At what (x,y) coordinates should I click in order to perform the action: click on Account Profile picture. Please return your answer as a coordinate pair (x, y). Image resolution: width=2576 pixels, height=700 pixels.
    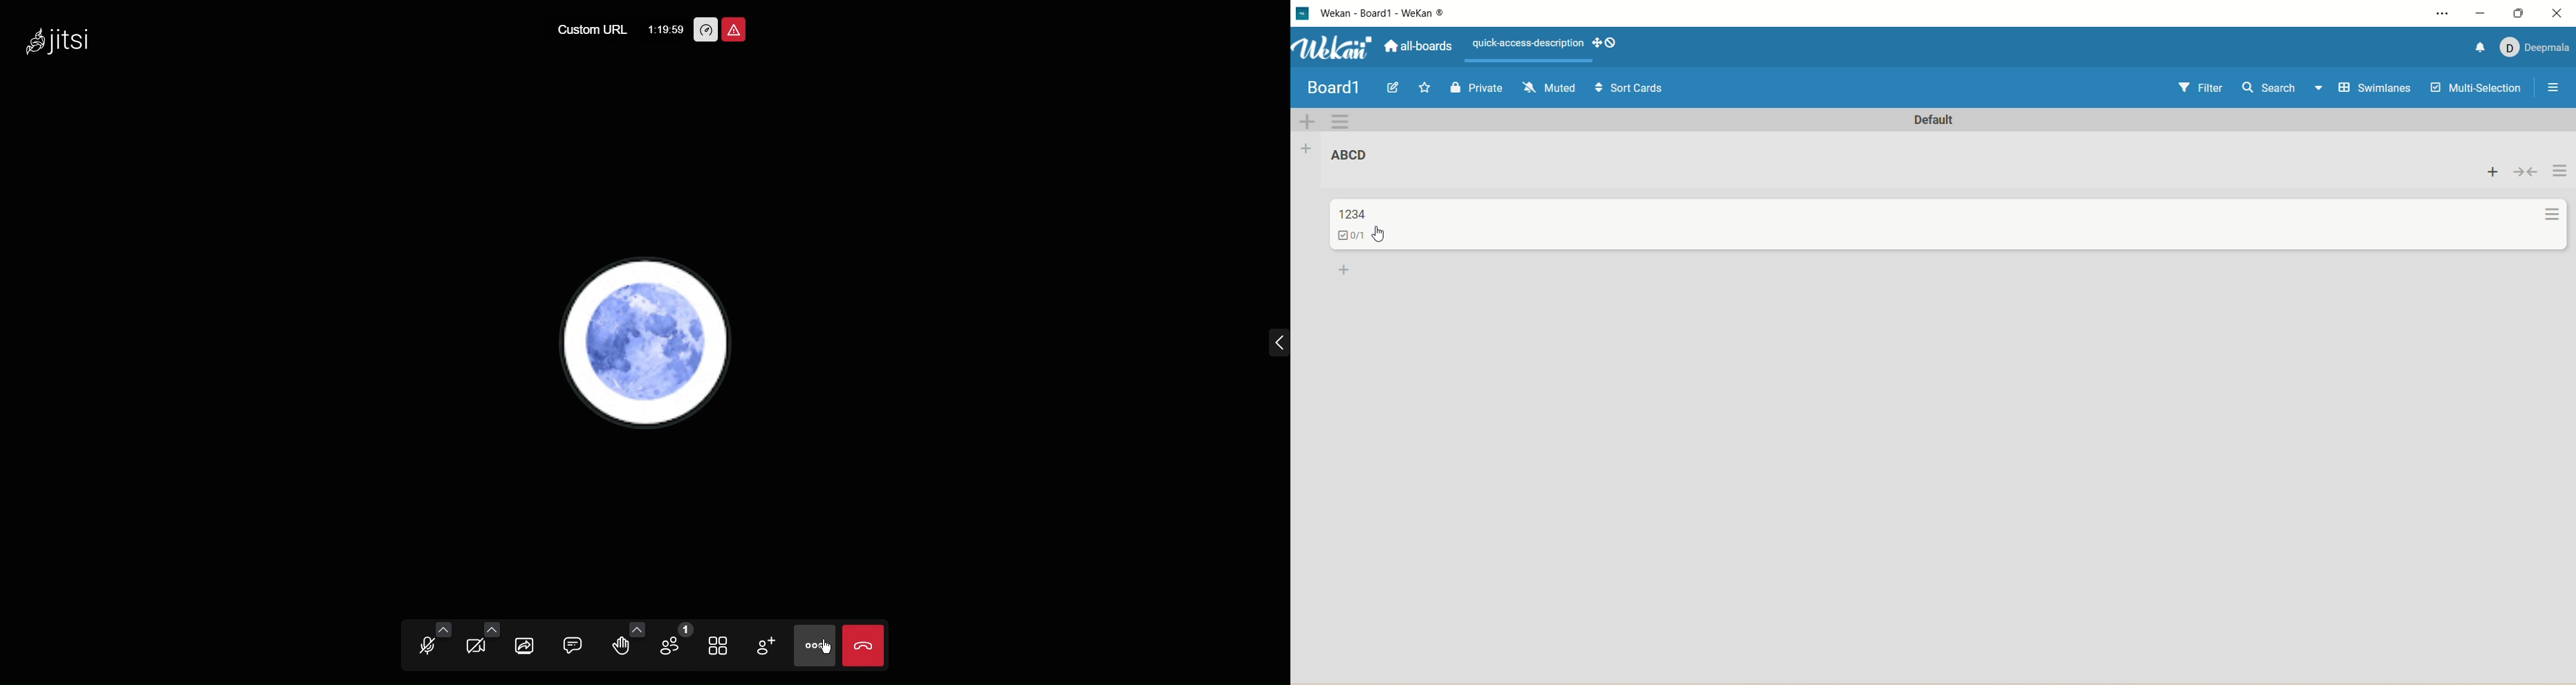
    Looking at the image, I should click on (644, 342).